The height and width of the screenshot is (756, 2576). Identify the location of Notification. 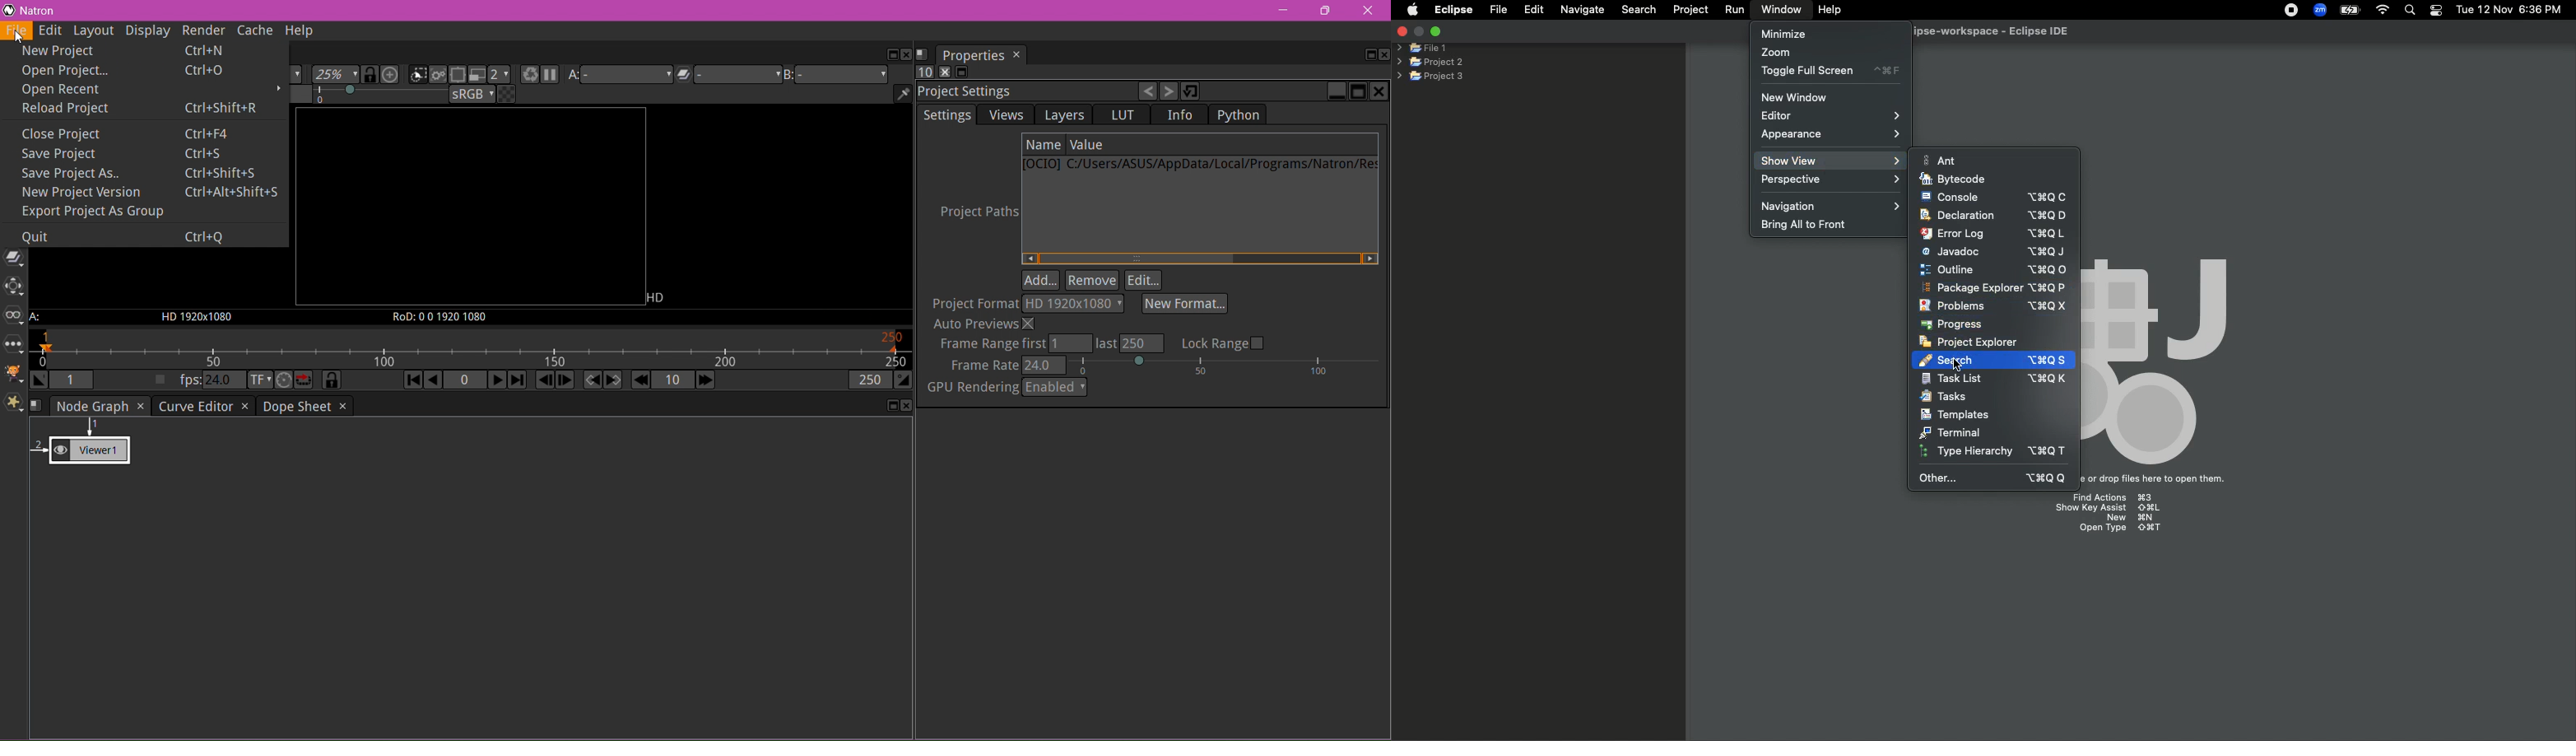
(2435, 11).